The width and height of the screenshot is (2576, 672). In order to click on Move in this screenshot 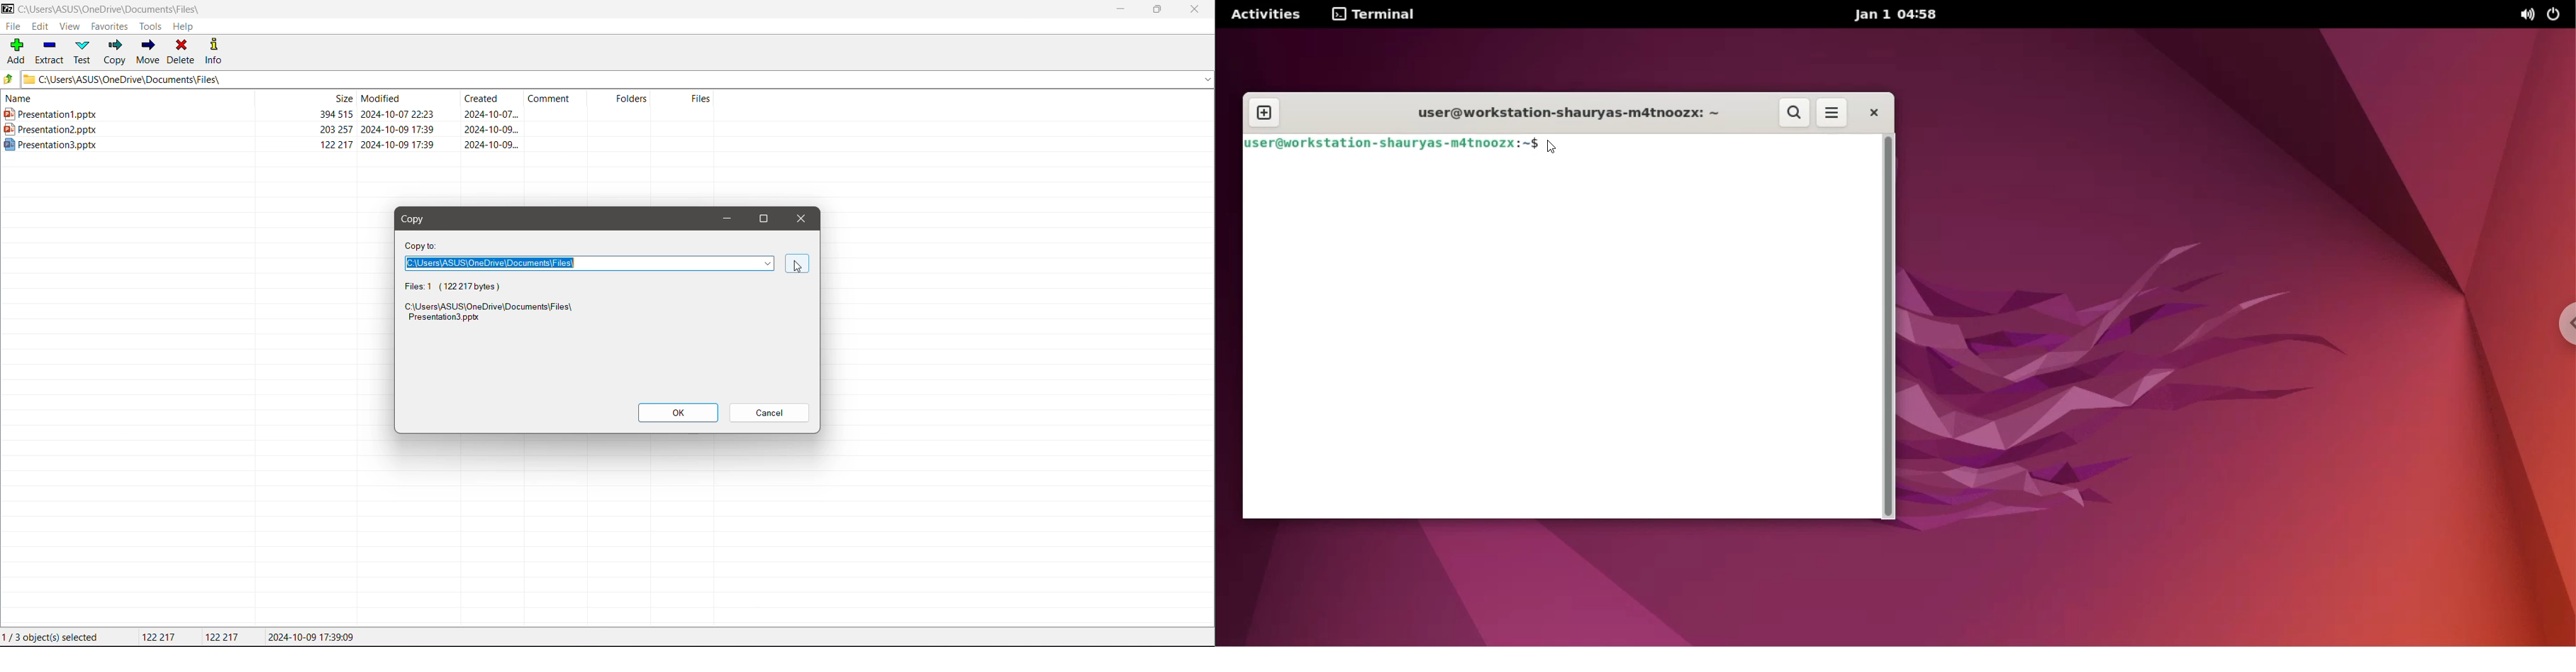, I will do `click(149, 53)`.